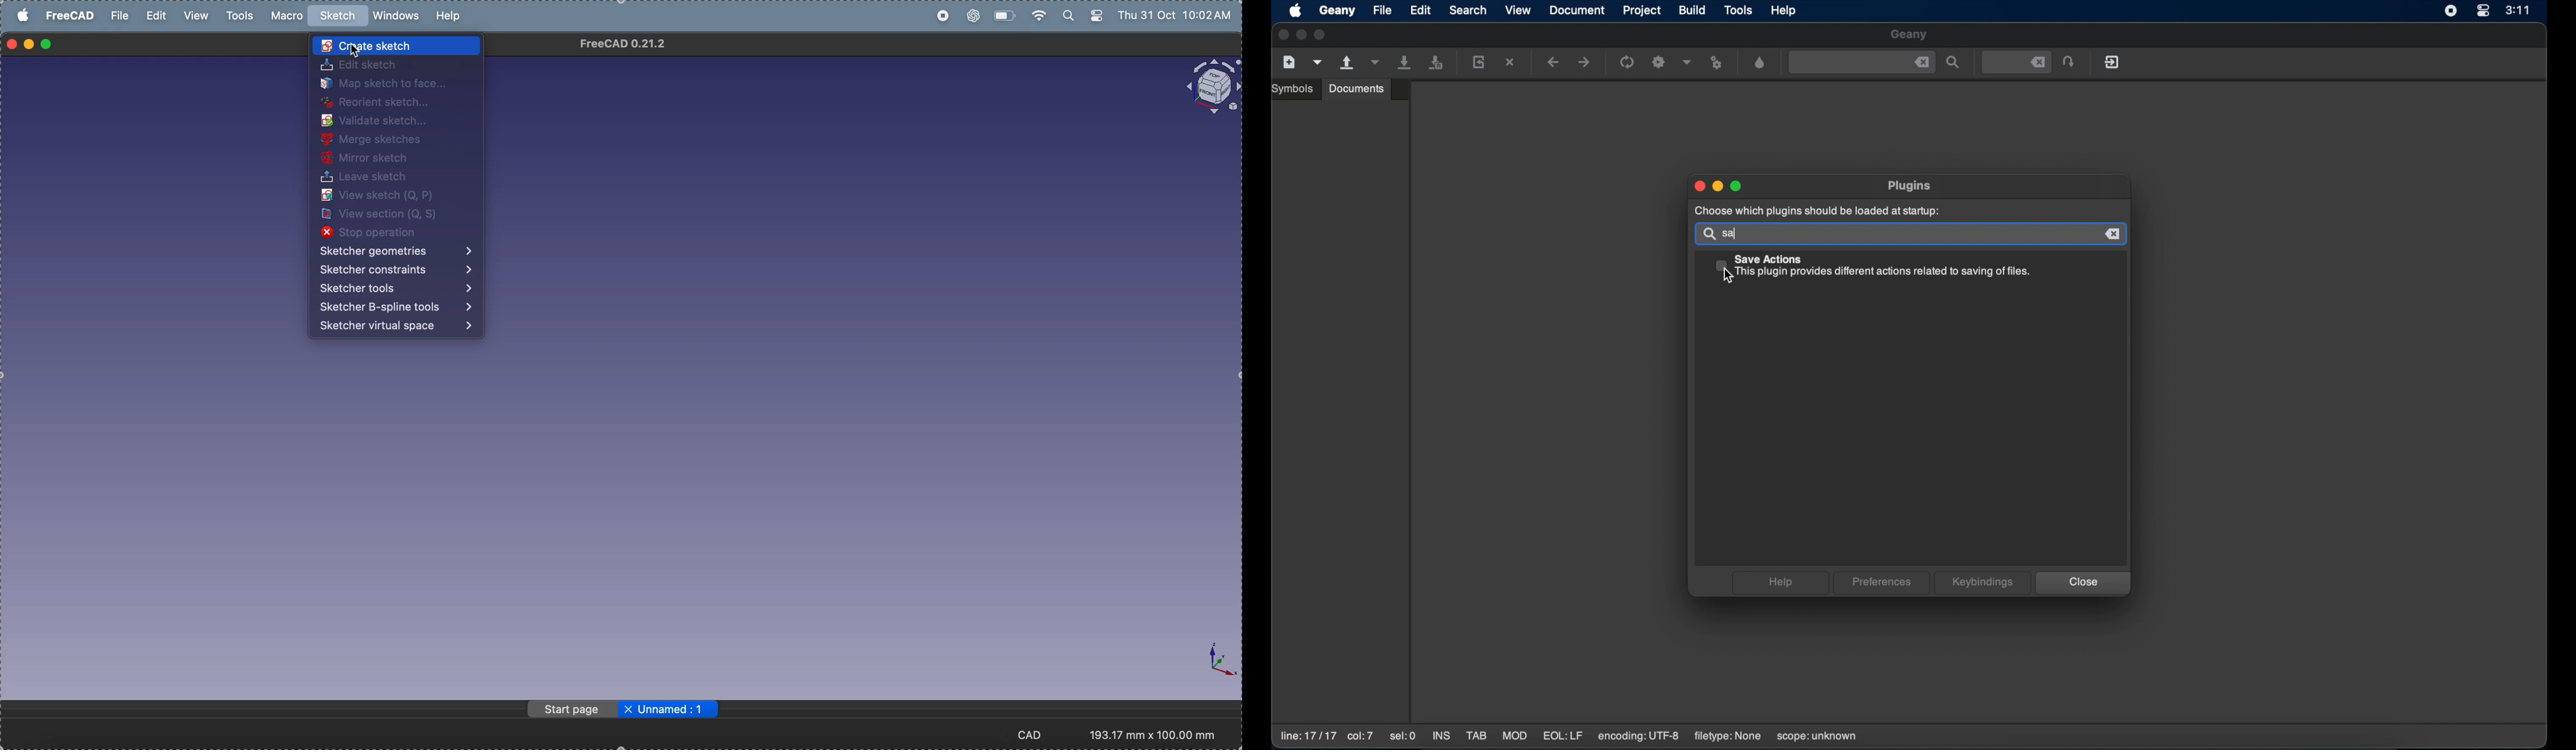 The height and width of the screenshot is (756, 2576). What do you see at coordinates (72, 15) in the screenshot?
I see `free cad` at bounding box center [72, 15].